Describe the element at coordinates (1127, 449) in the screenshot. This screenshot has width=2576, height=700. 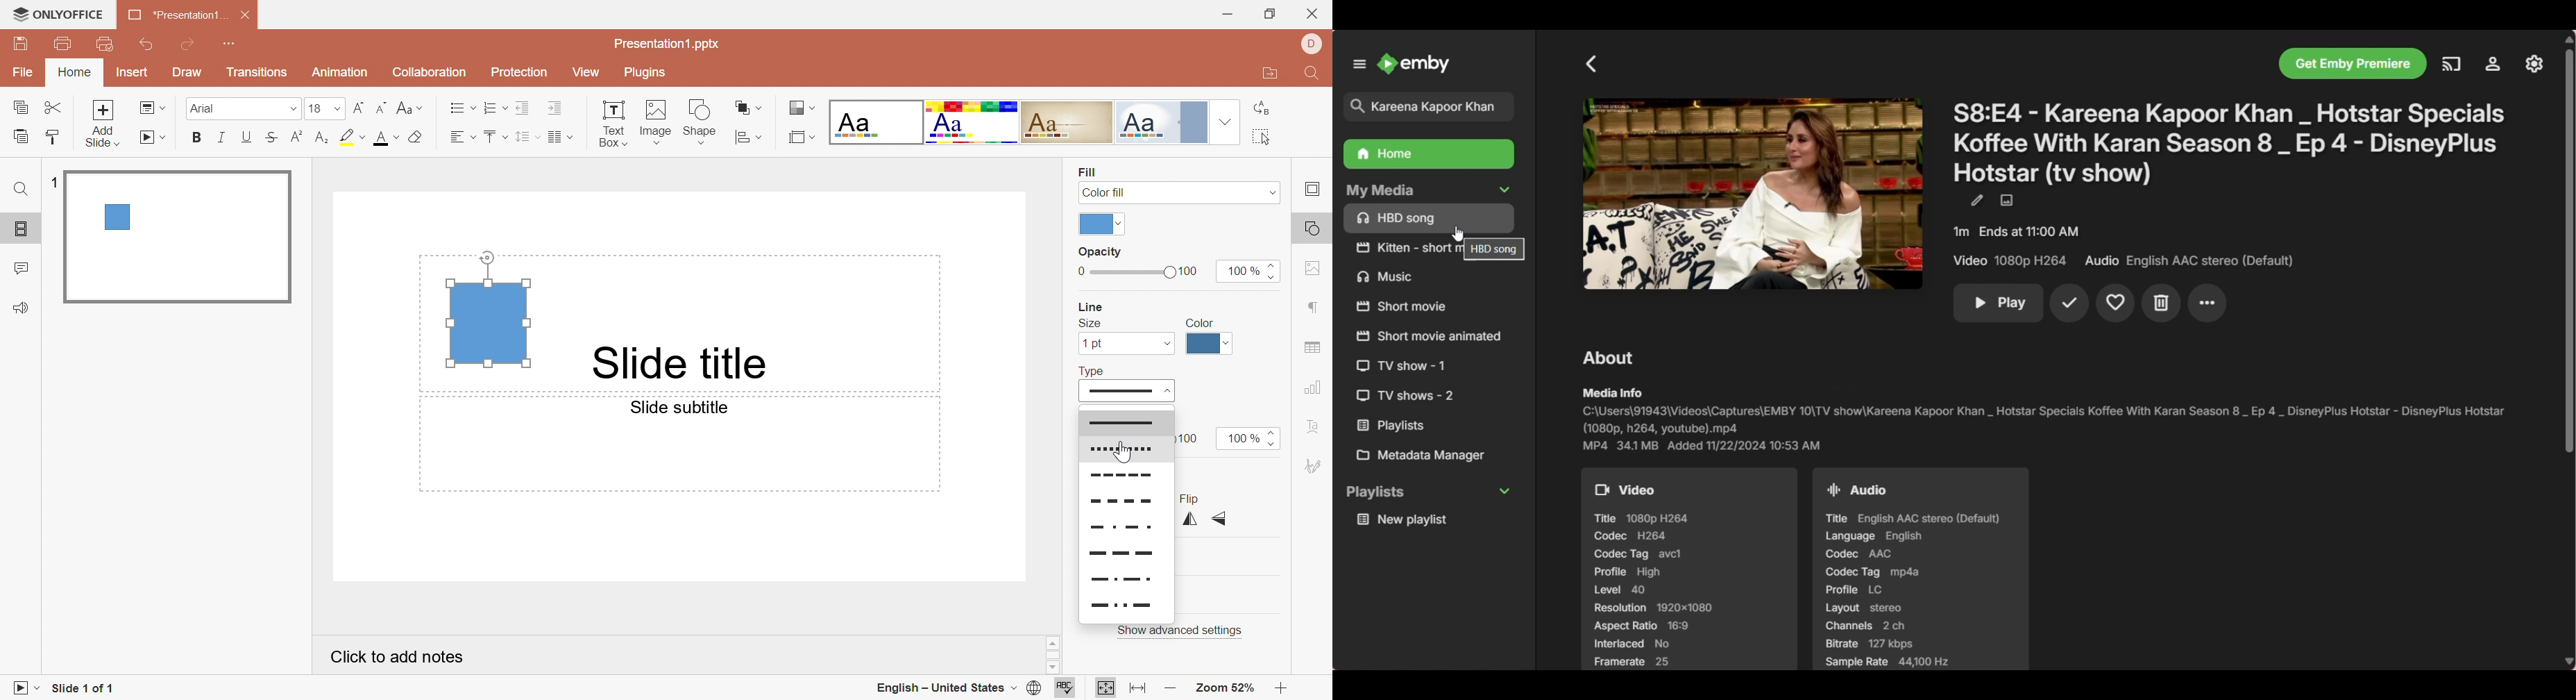
I see `line` at that location.